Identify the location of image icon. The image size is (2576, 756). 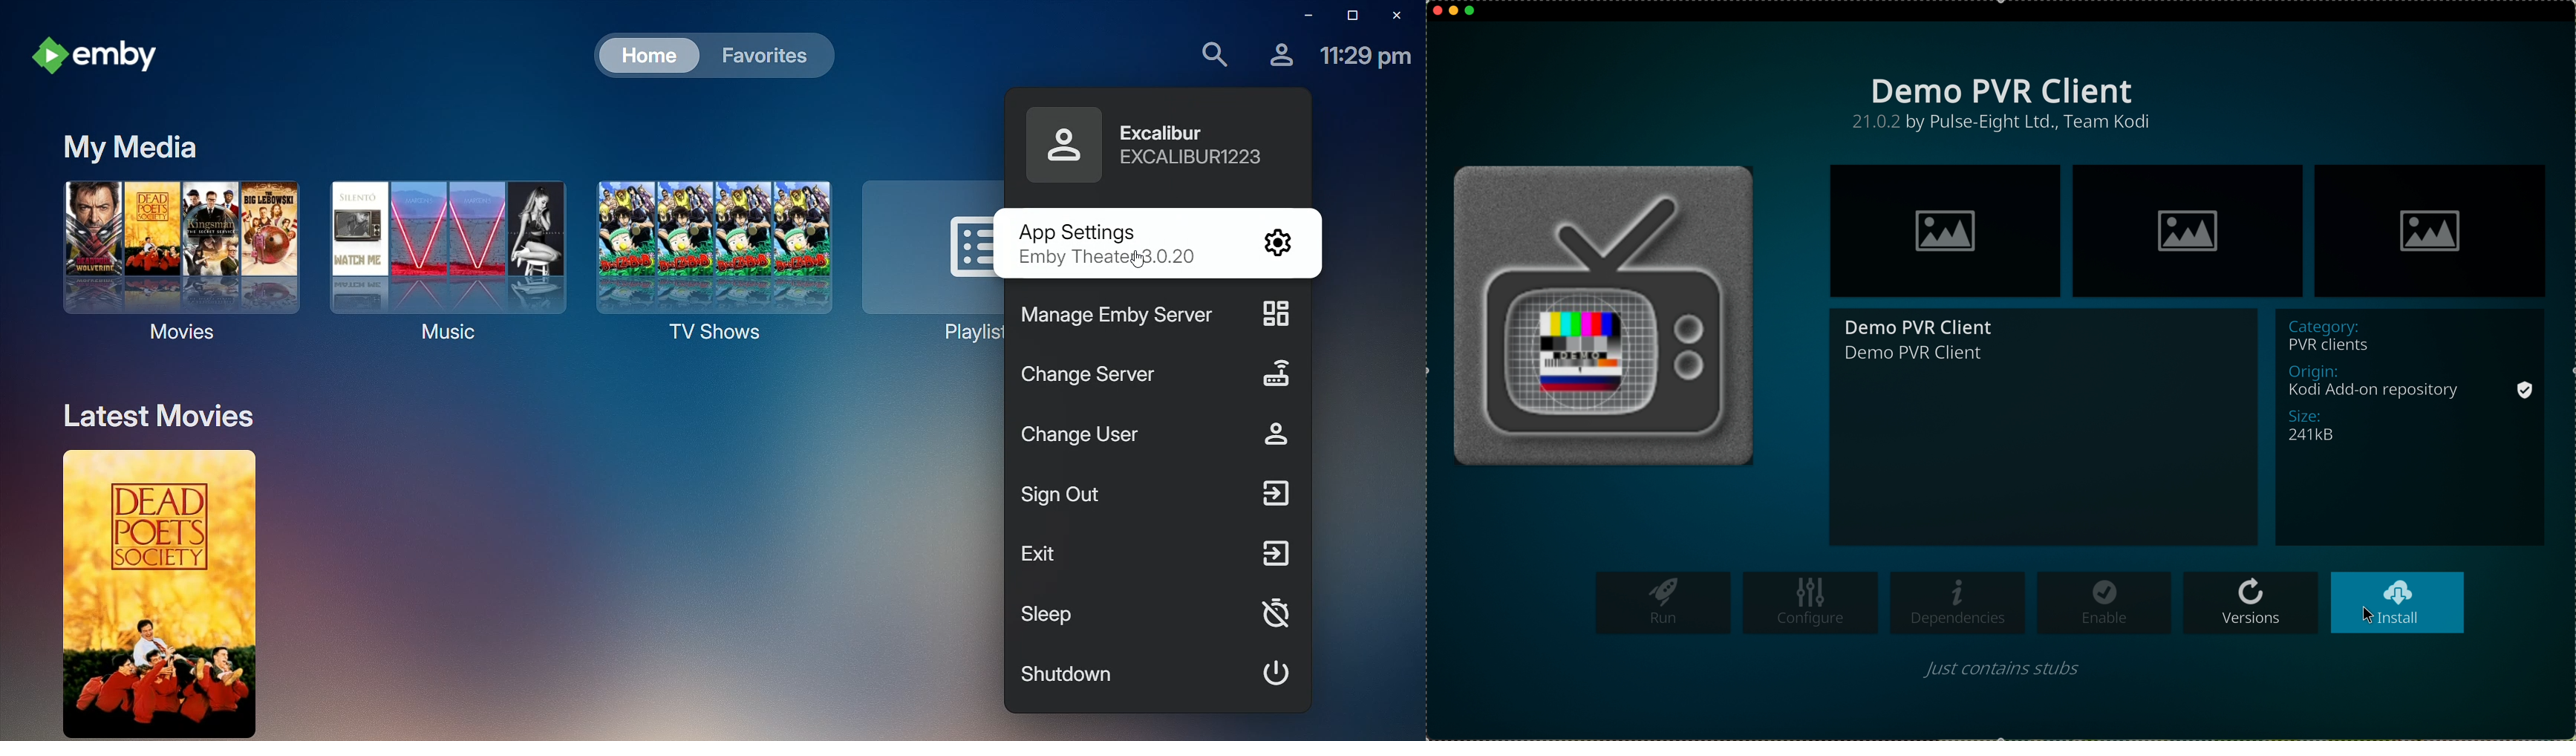
(2187, 231).